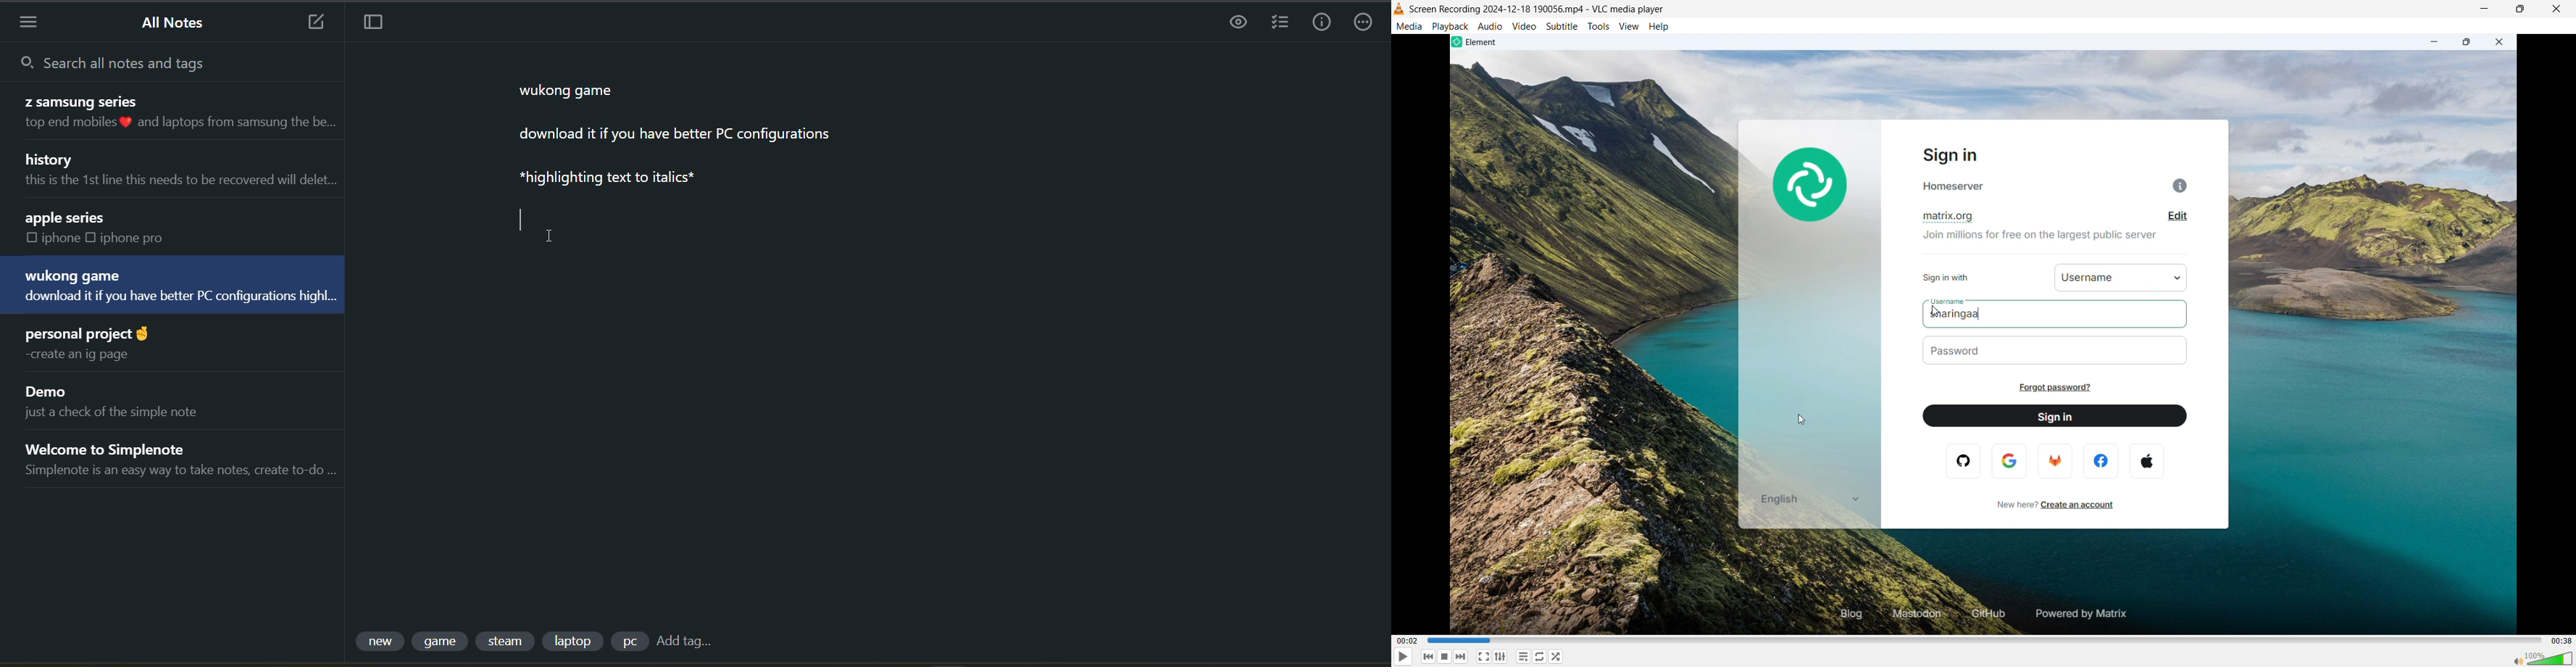 The image size is (2576, 672). Describe the element at coordinates (2557, 9) in the screenshot. I see `close` at that location.